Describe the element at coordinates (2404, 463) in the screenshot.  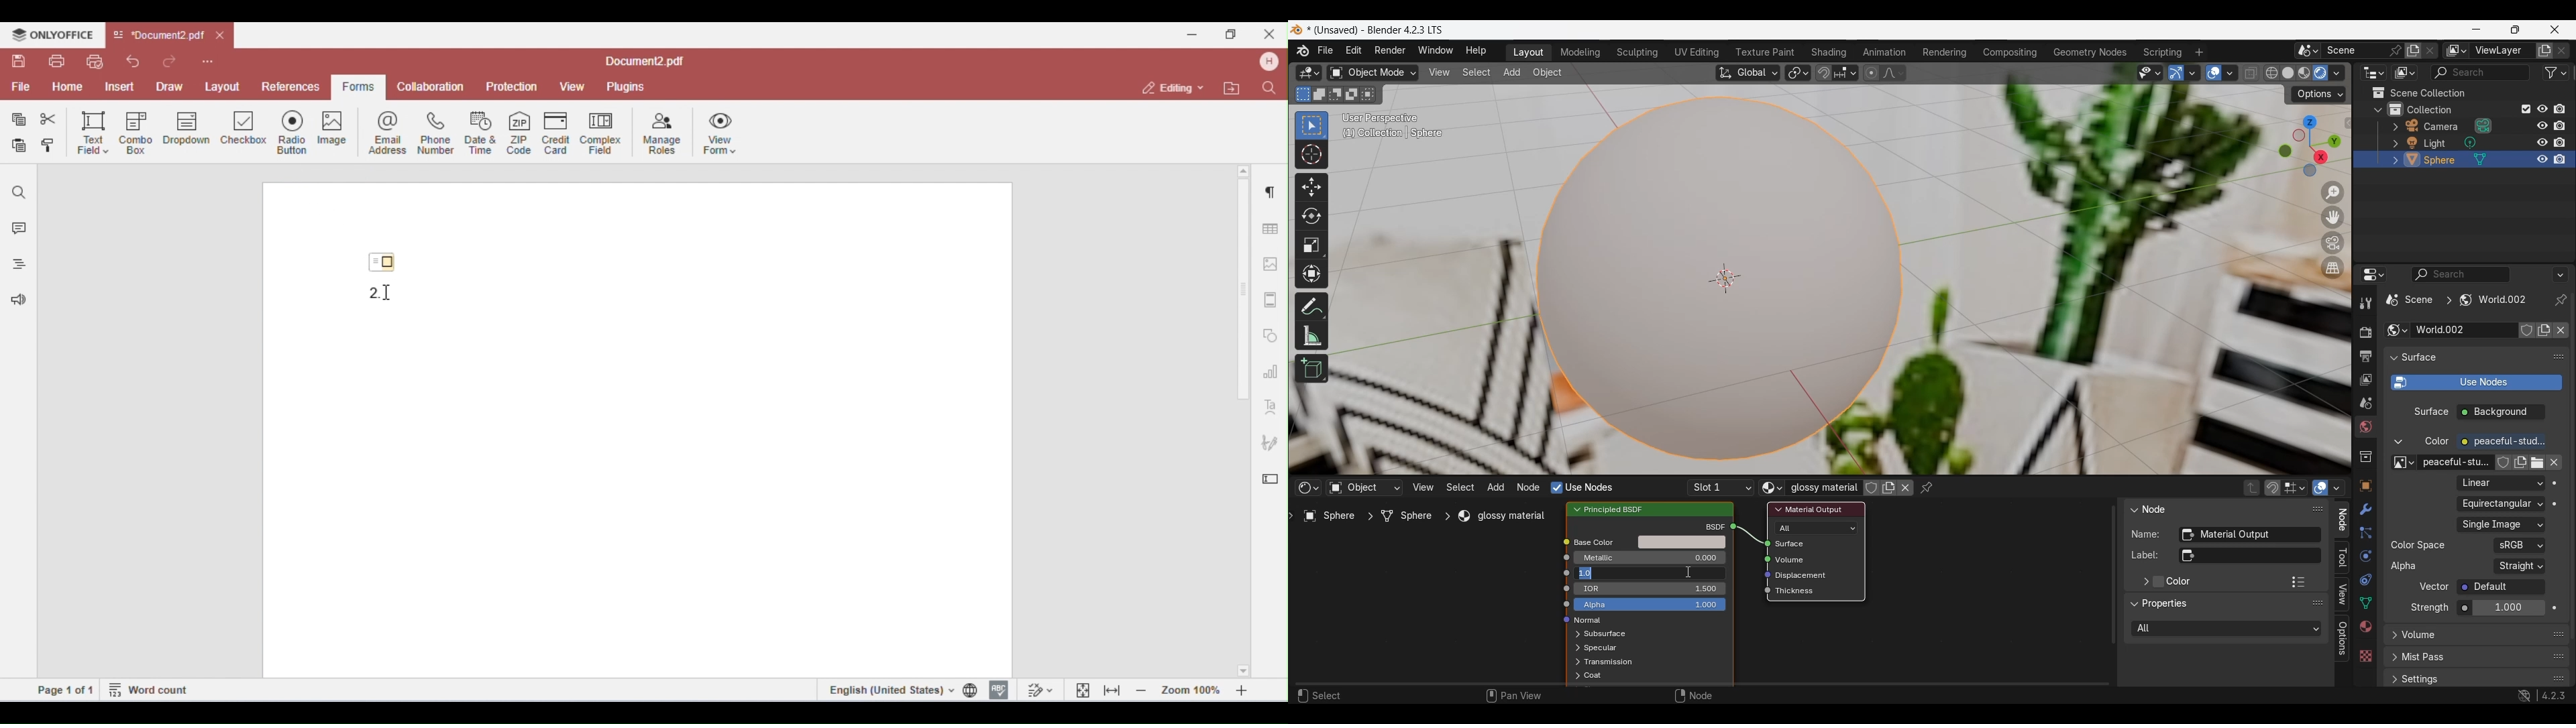
I see `Browse image to be linked` at that location.